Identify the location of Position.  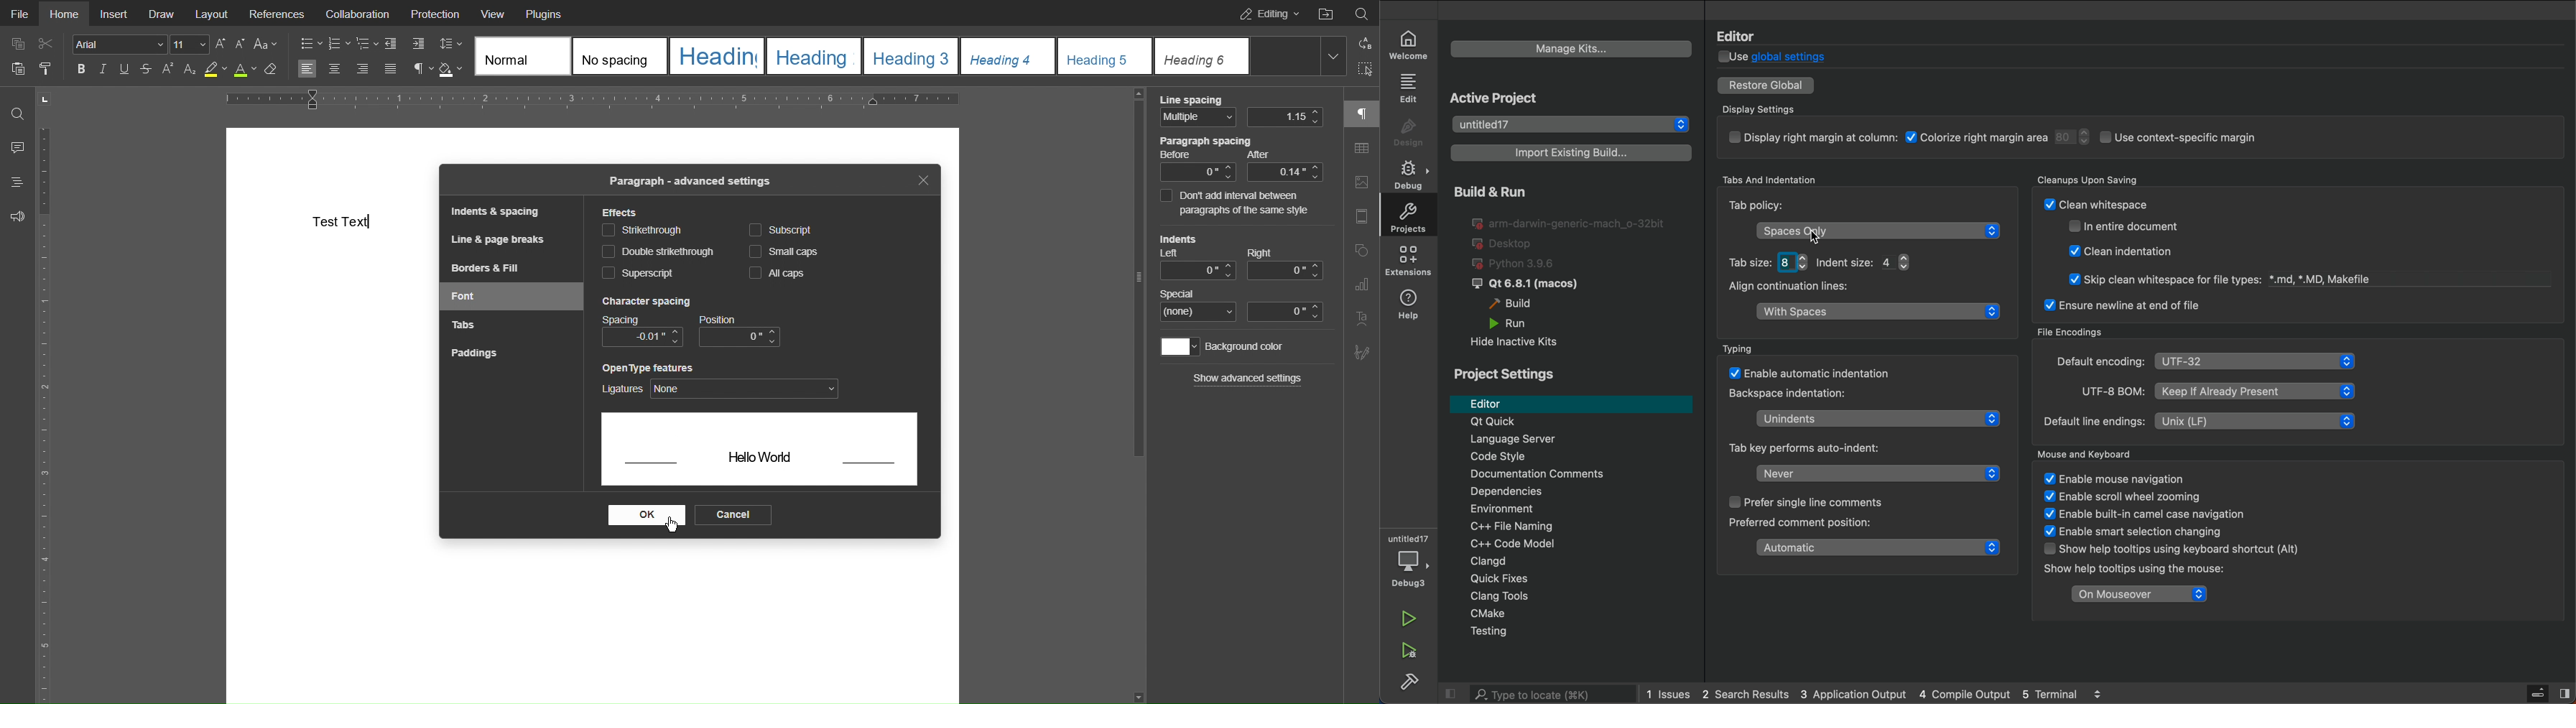
(740, 331).